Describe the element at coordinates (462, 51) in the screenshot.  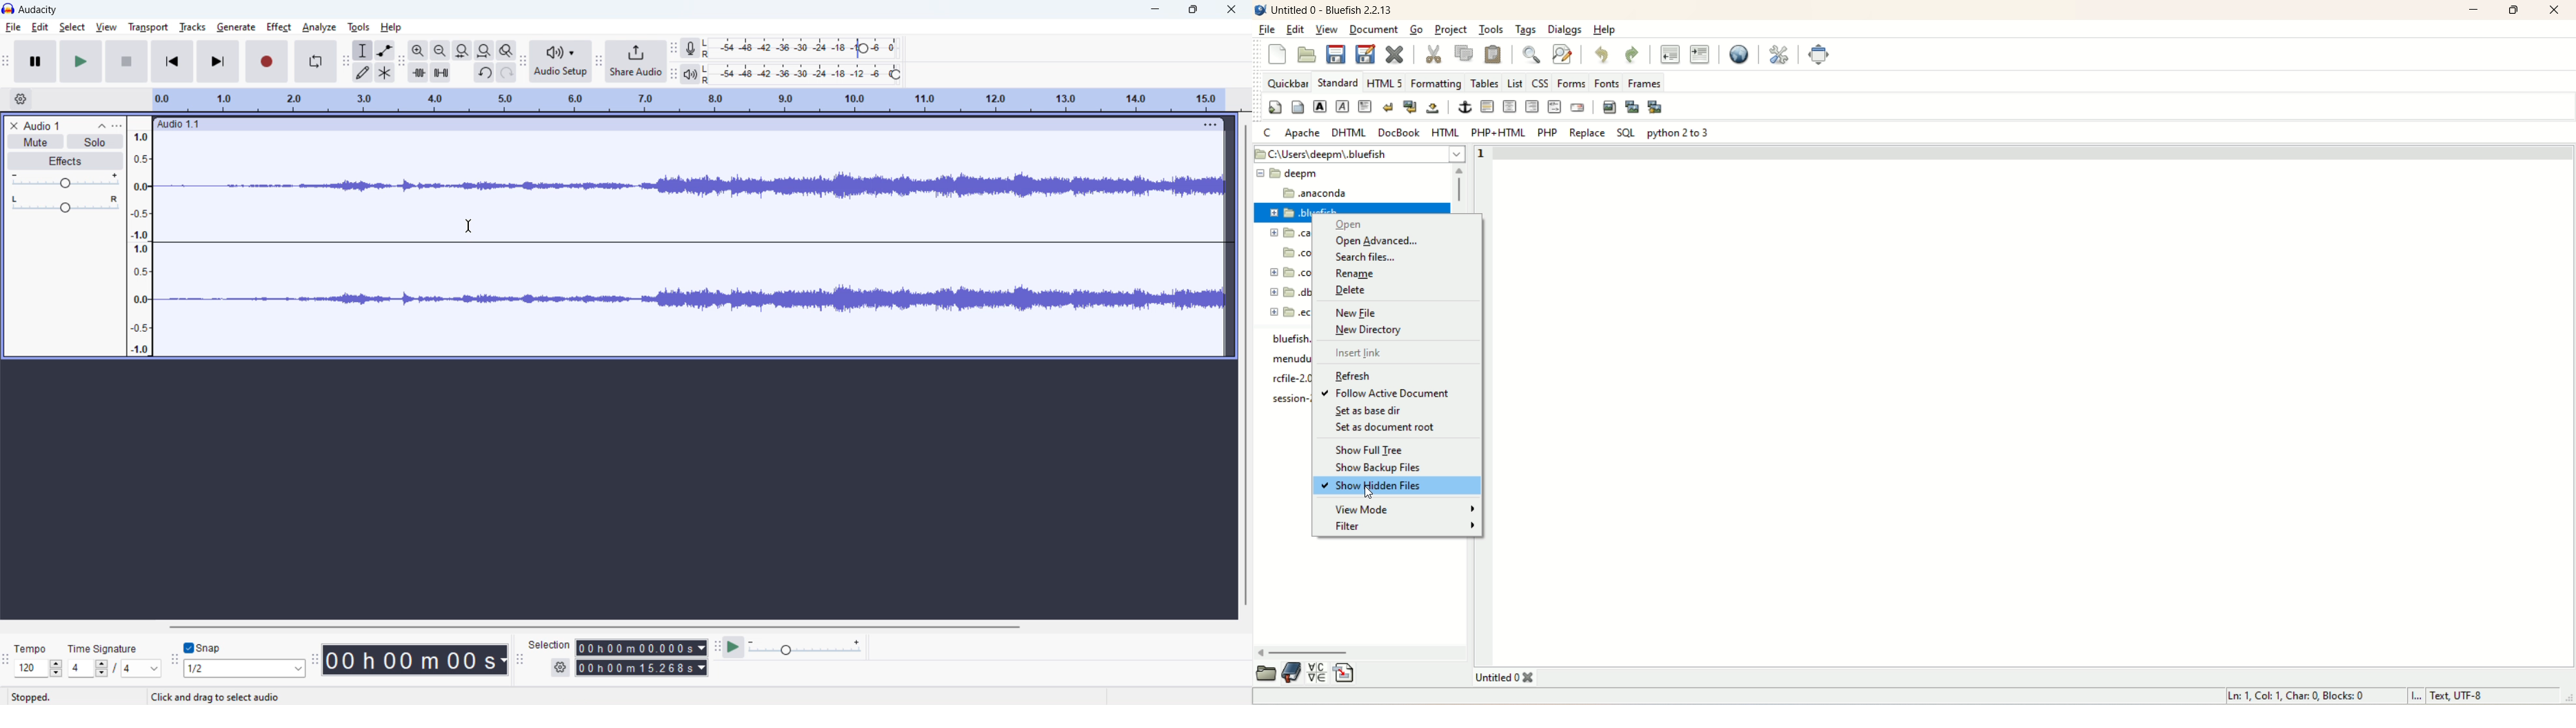
I see `fit selection to width` at that location.